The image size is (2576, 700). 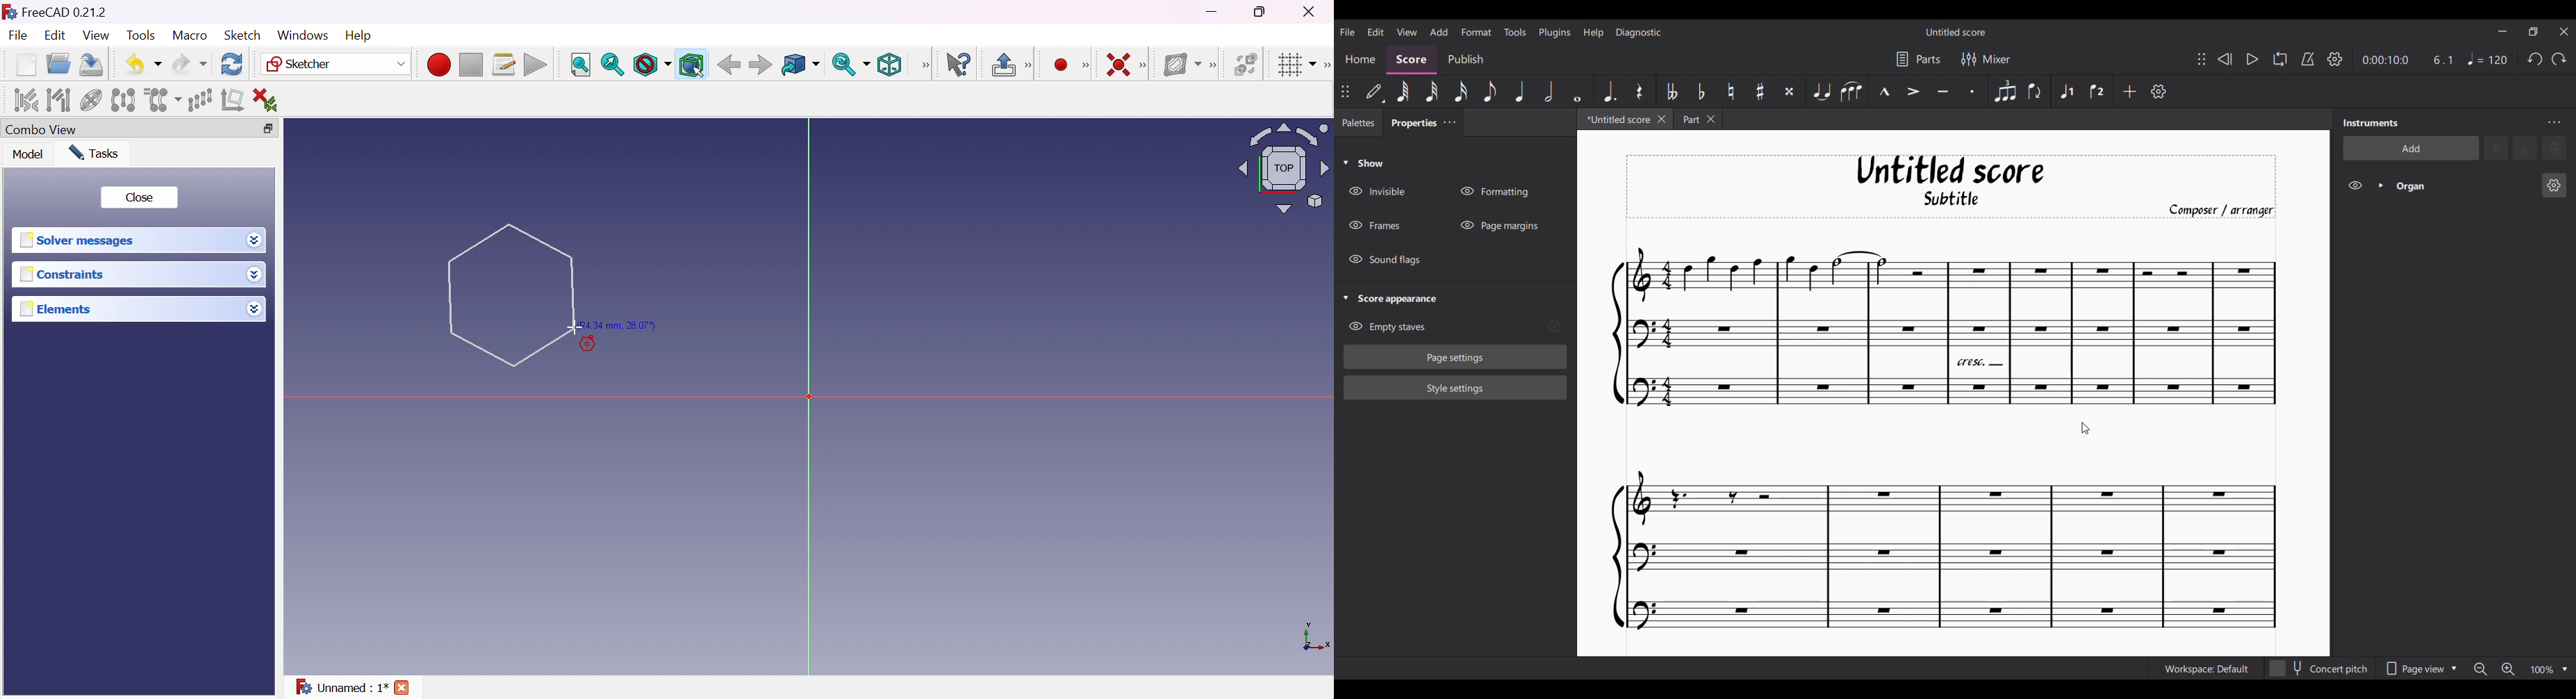 I want to click on Edit menu, so click(x=1375, y=31).